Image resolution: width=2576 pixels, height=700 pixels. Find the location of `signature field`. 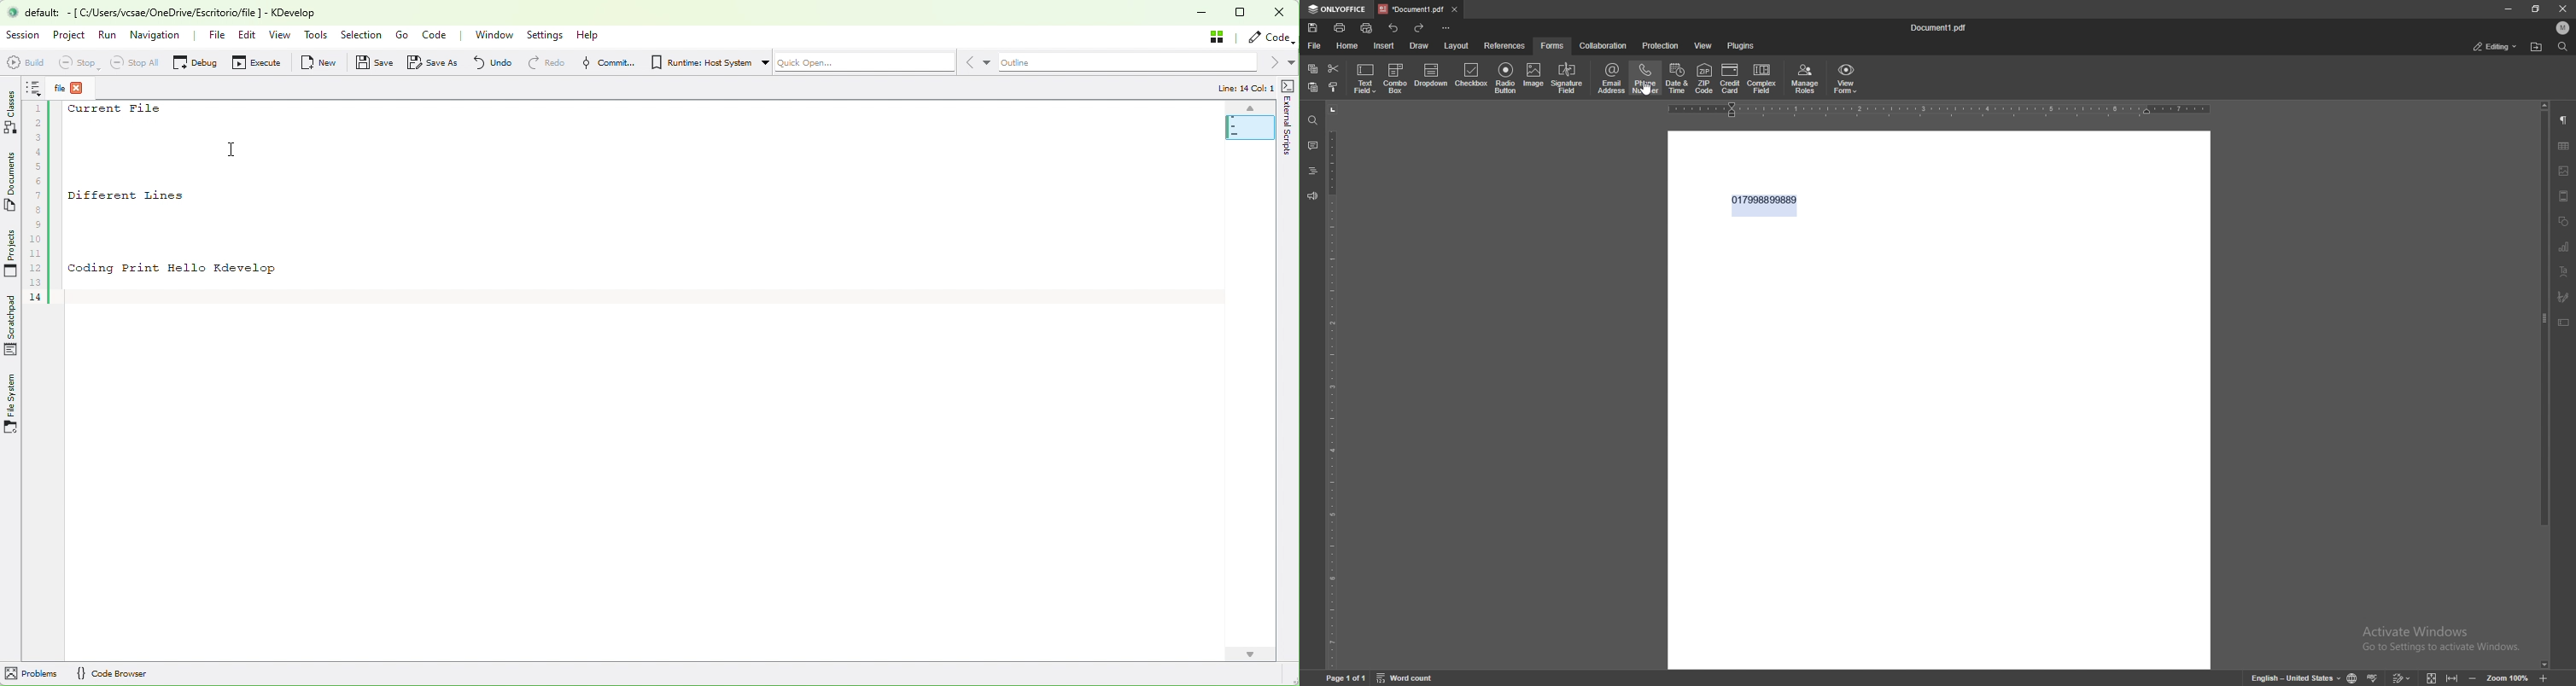

signature field is located at coordinates (1568, 79).